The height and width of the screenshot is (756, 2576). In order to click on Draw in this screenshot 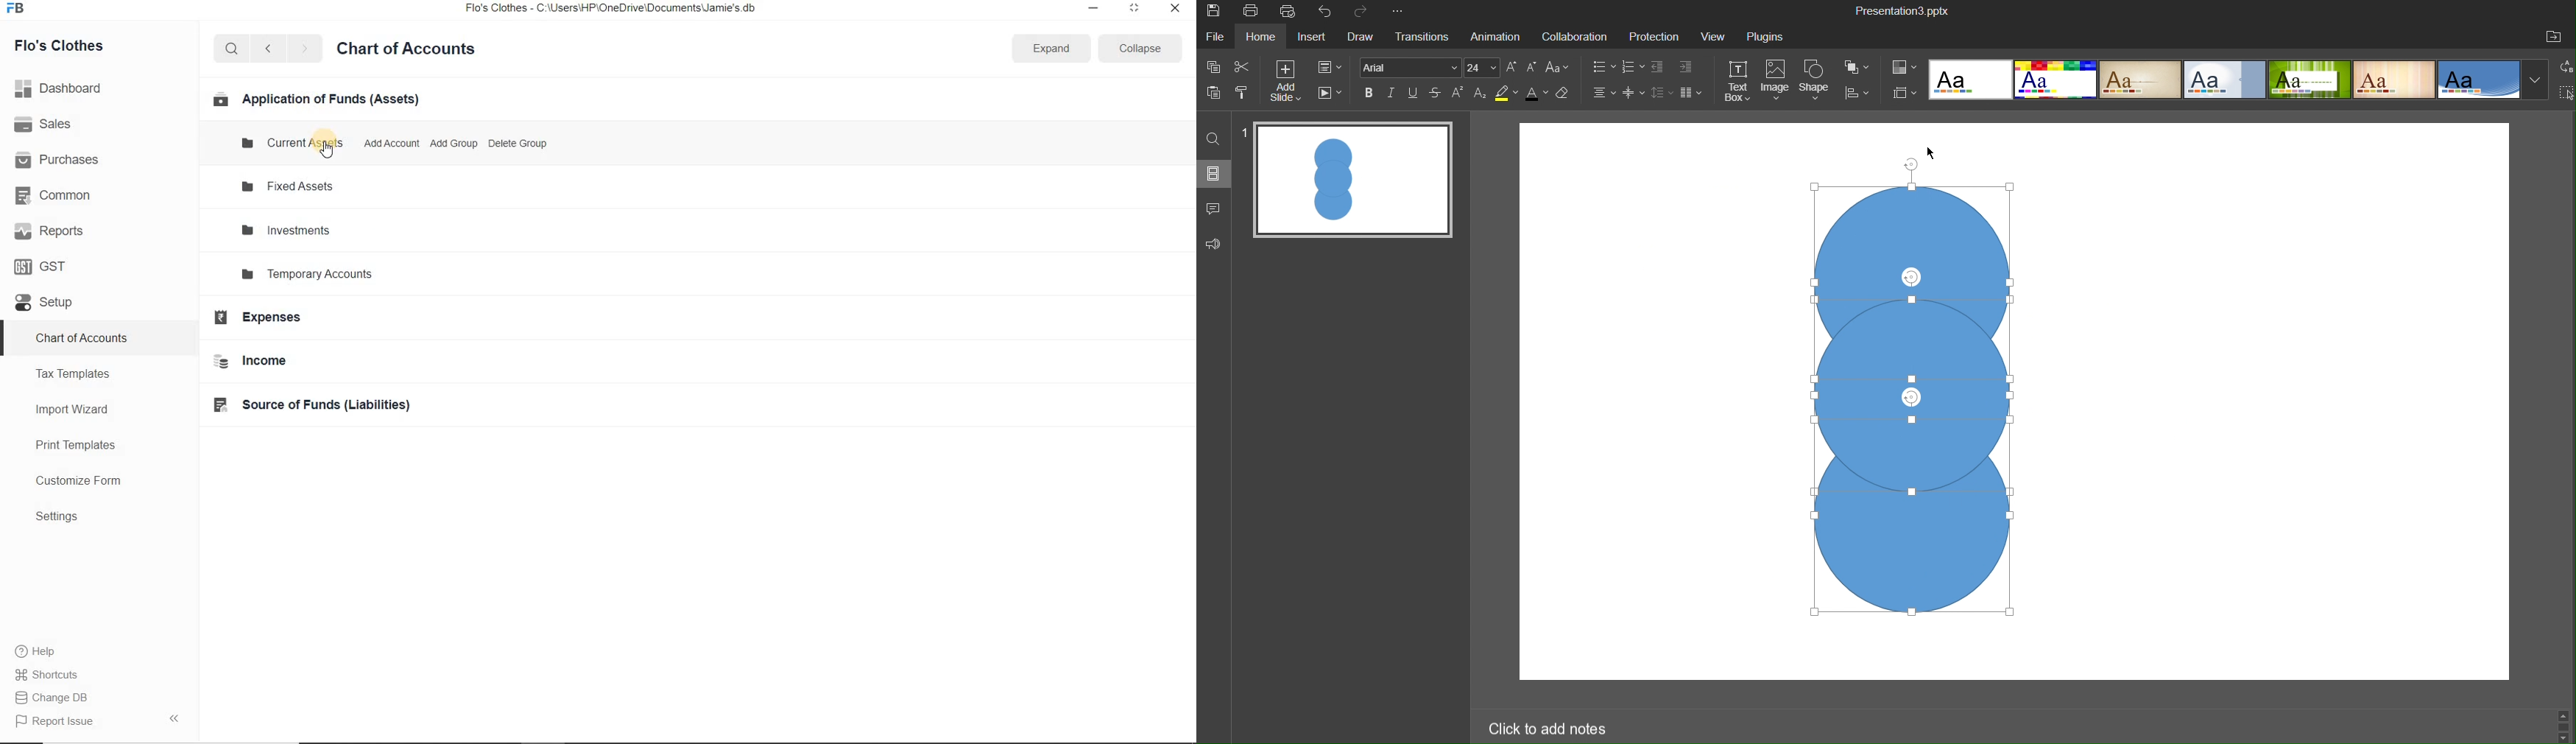, I will do `click(1364, 38)`.